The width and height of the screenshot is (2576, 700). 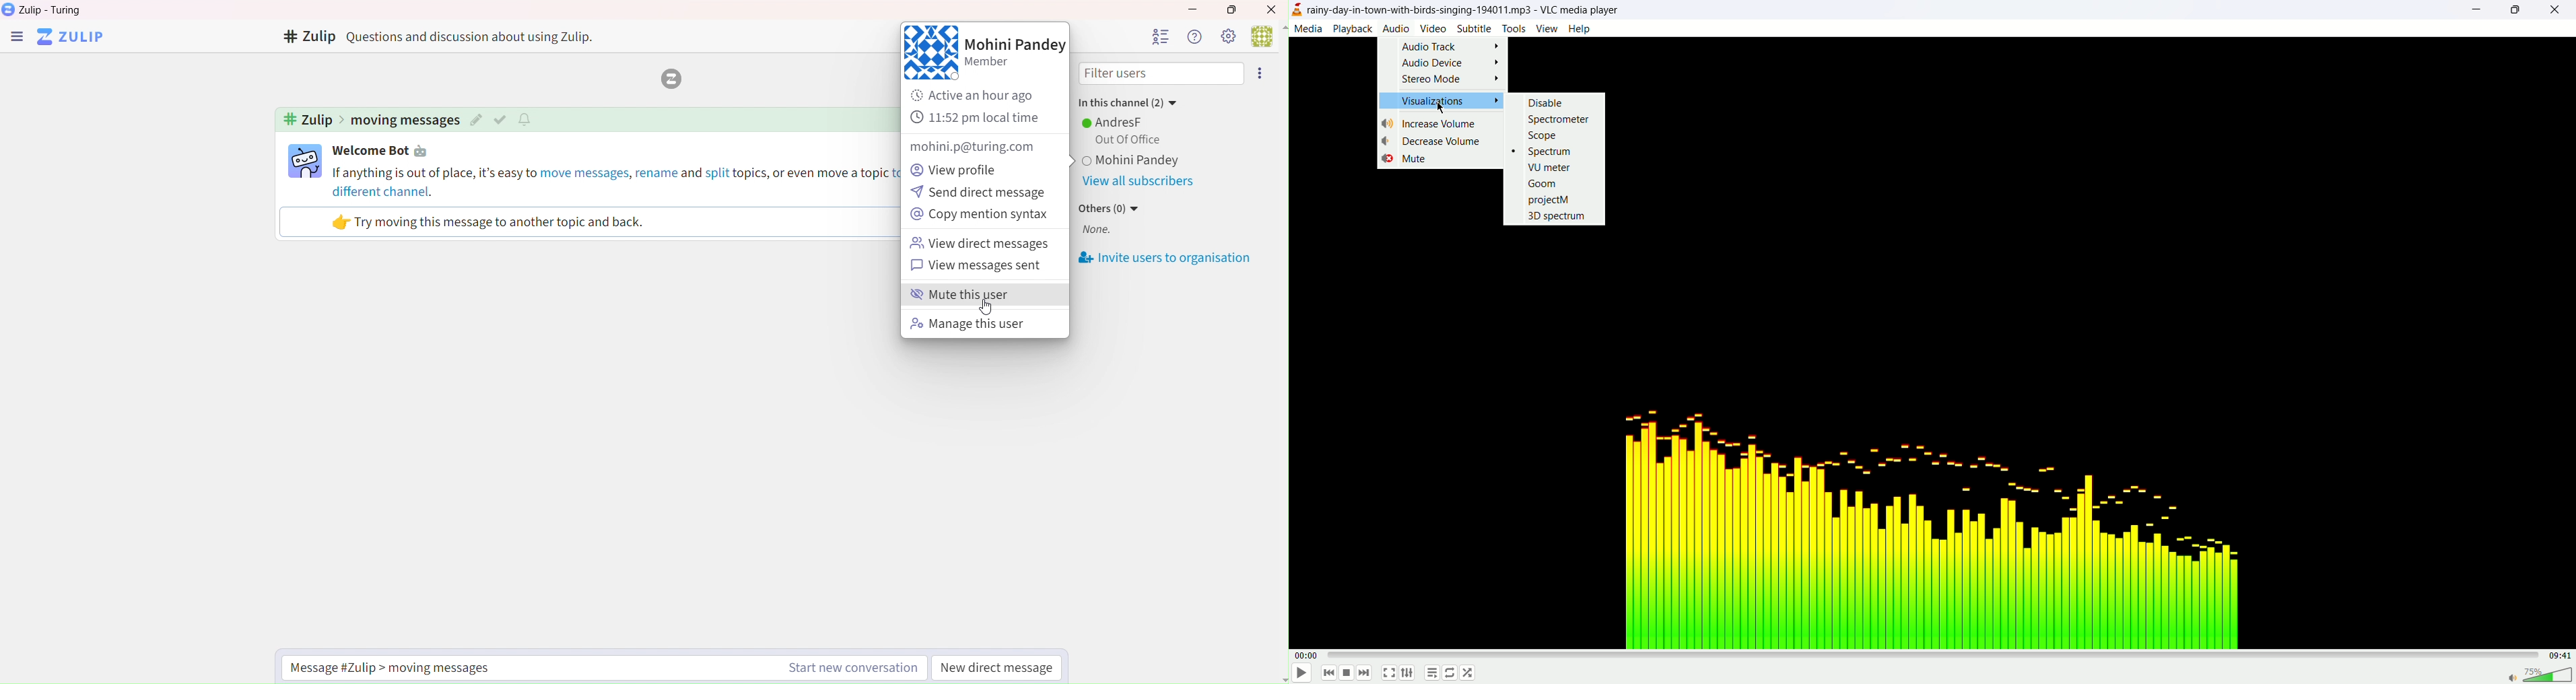 What do you see at coordinates (1236, 9) in the screenshot?
I see `Box` at bounding box center [1236, 9].